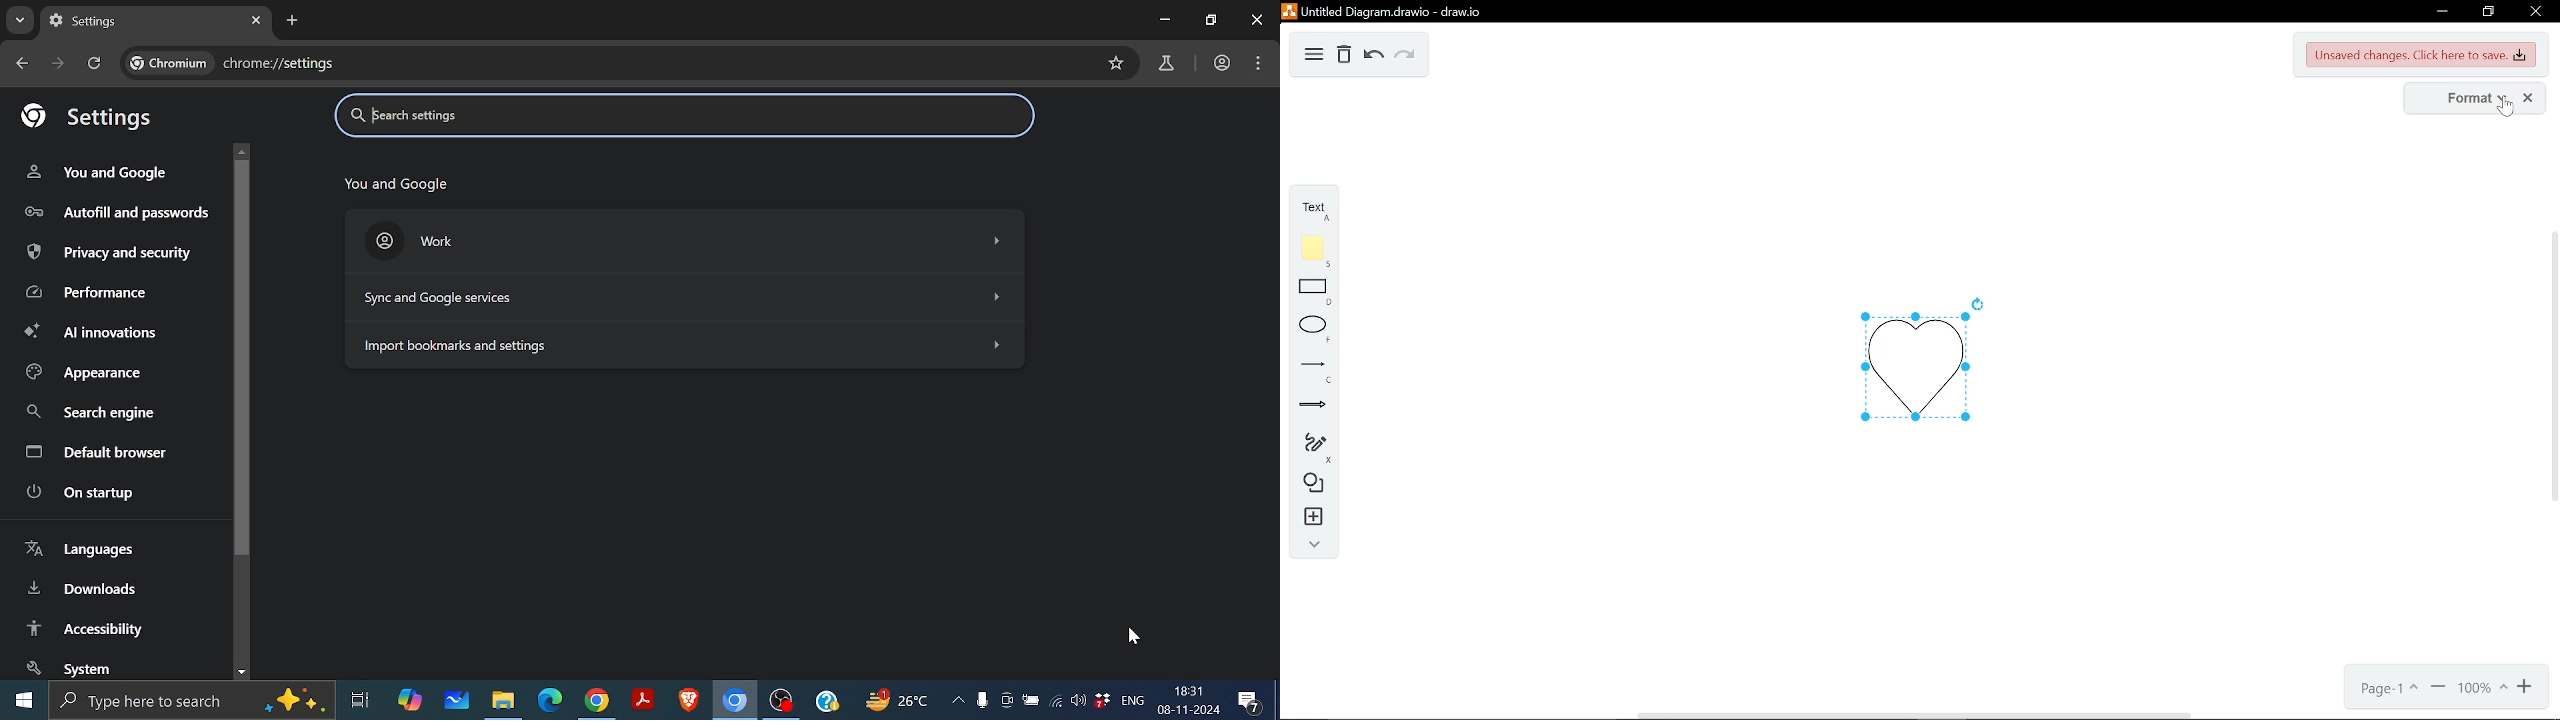 This screenshot has width=2576, height=728. I want to click on voice , so click(982, 704).